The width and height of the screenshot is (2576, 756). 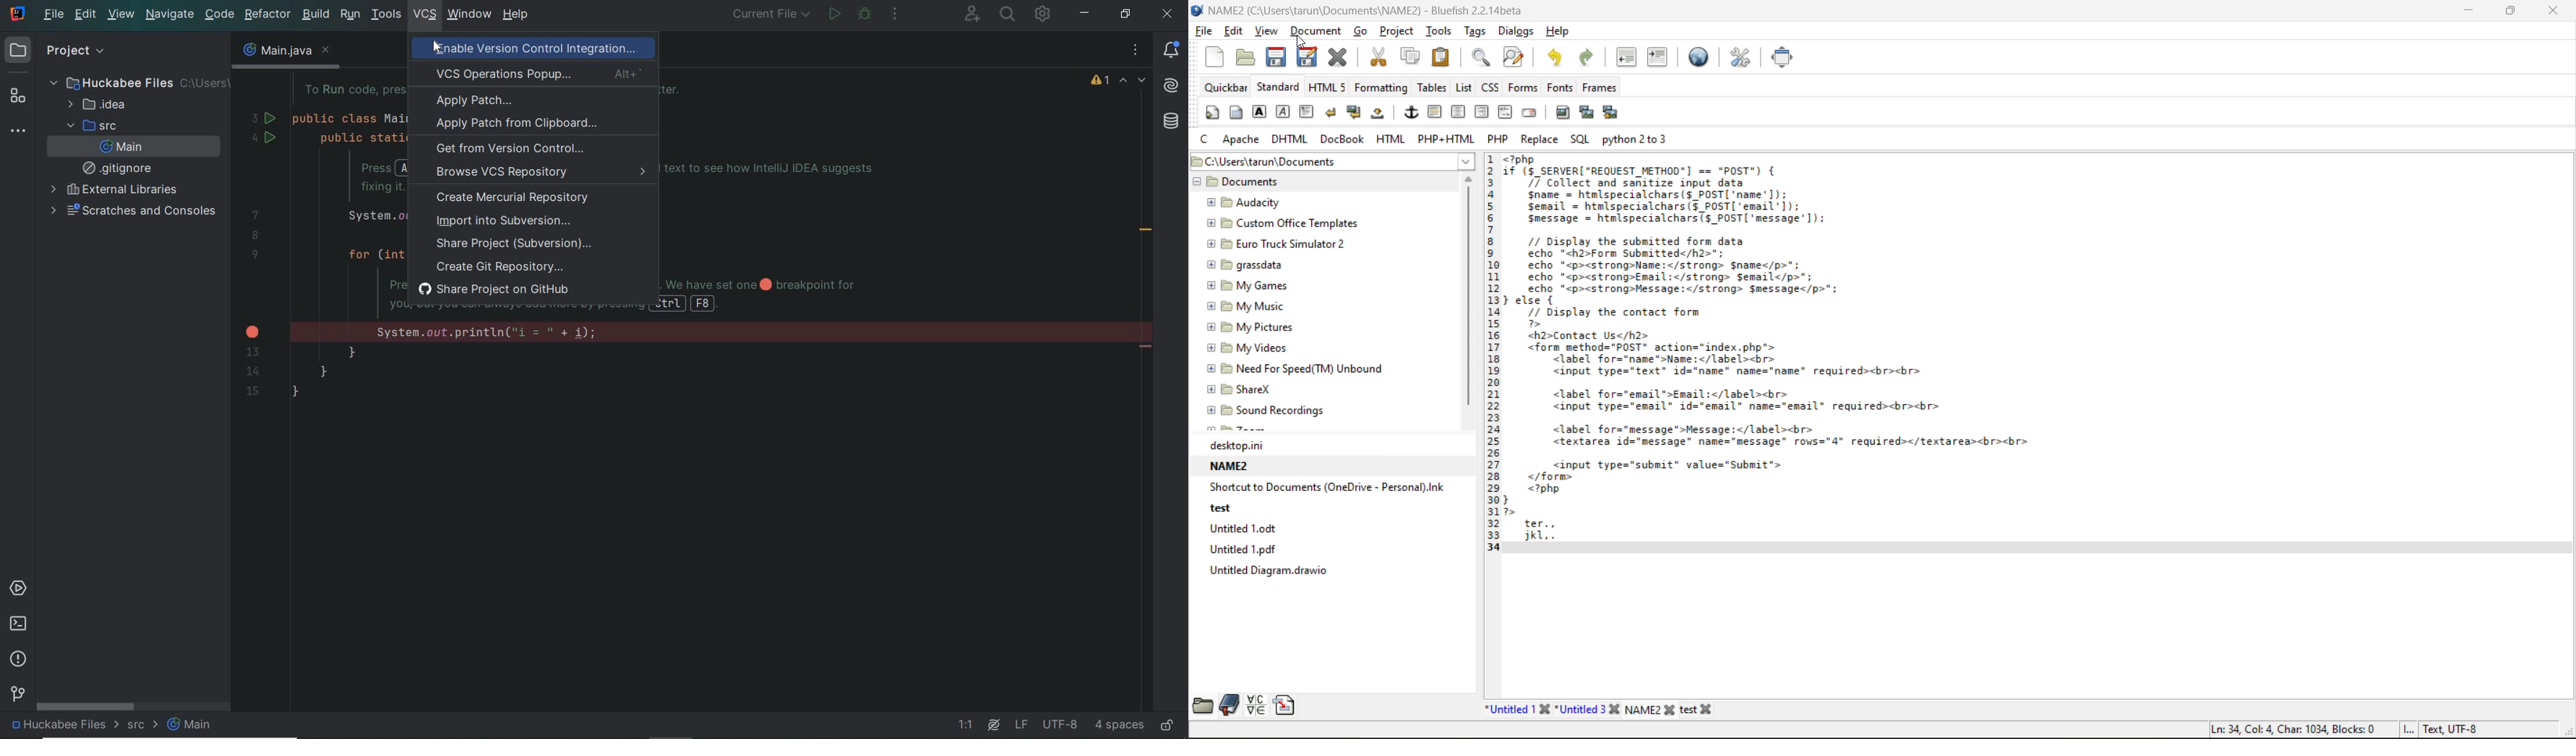 I want to click on shortcut to documents, so click(x=1328, y=488).